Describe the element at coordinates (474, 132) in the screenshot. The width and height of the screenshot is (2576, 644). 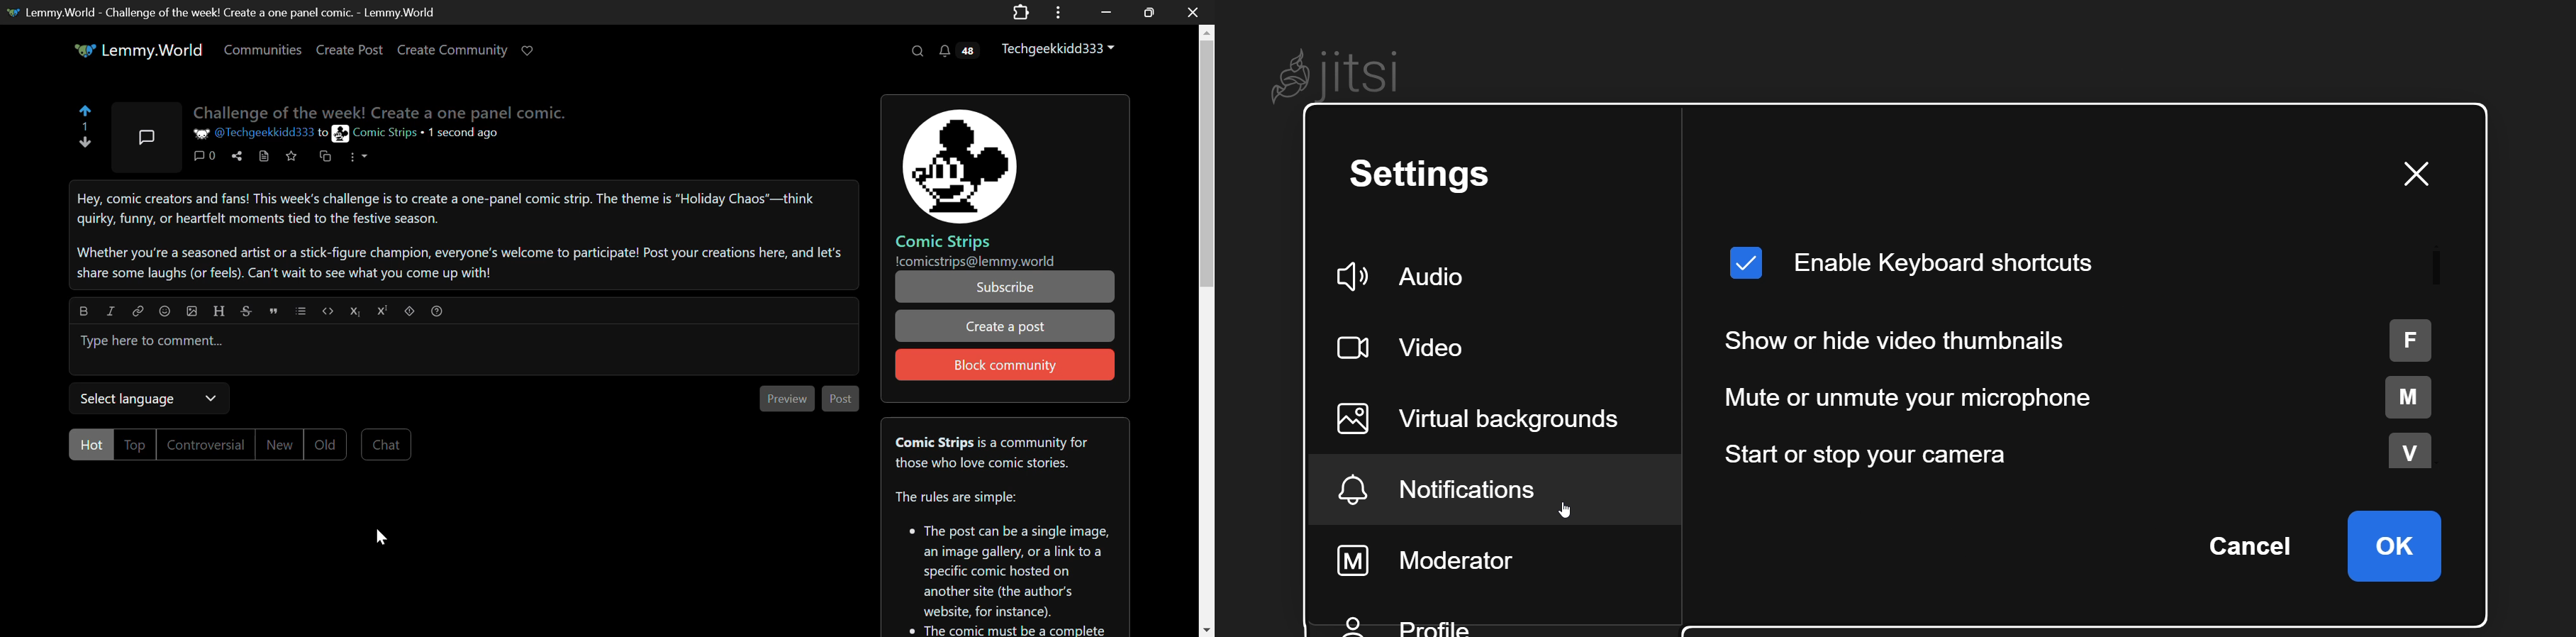
I see `1 second ago` at that location.